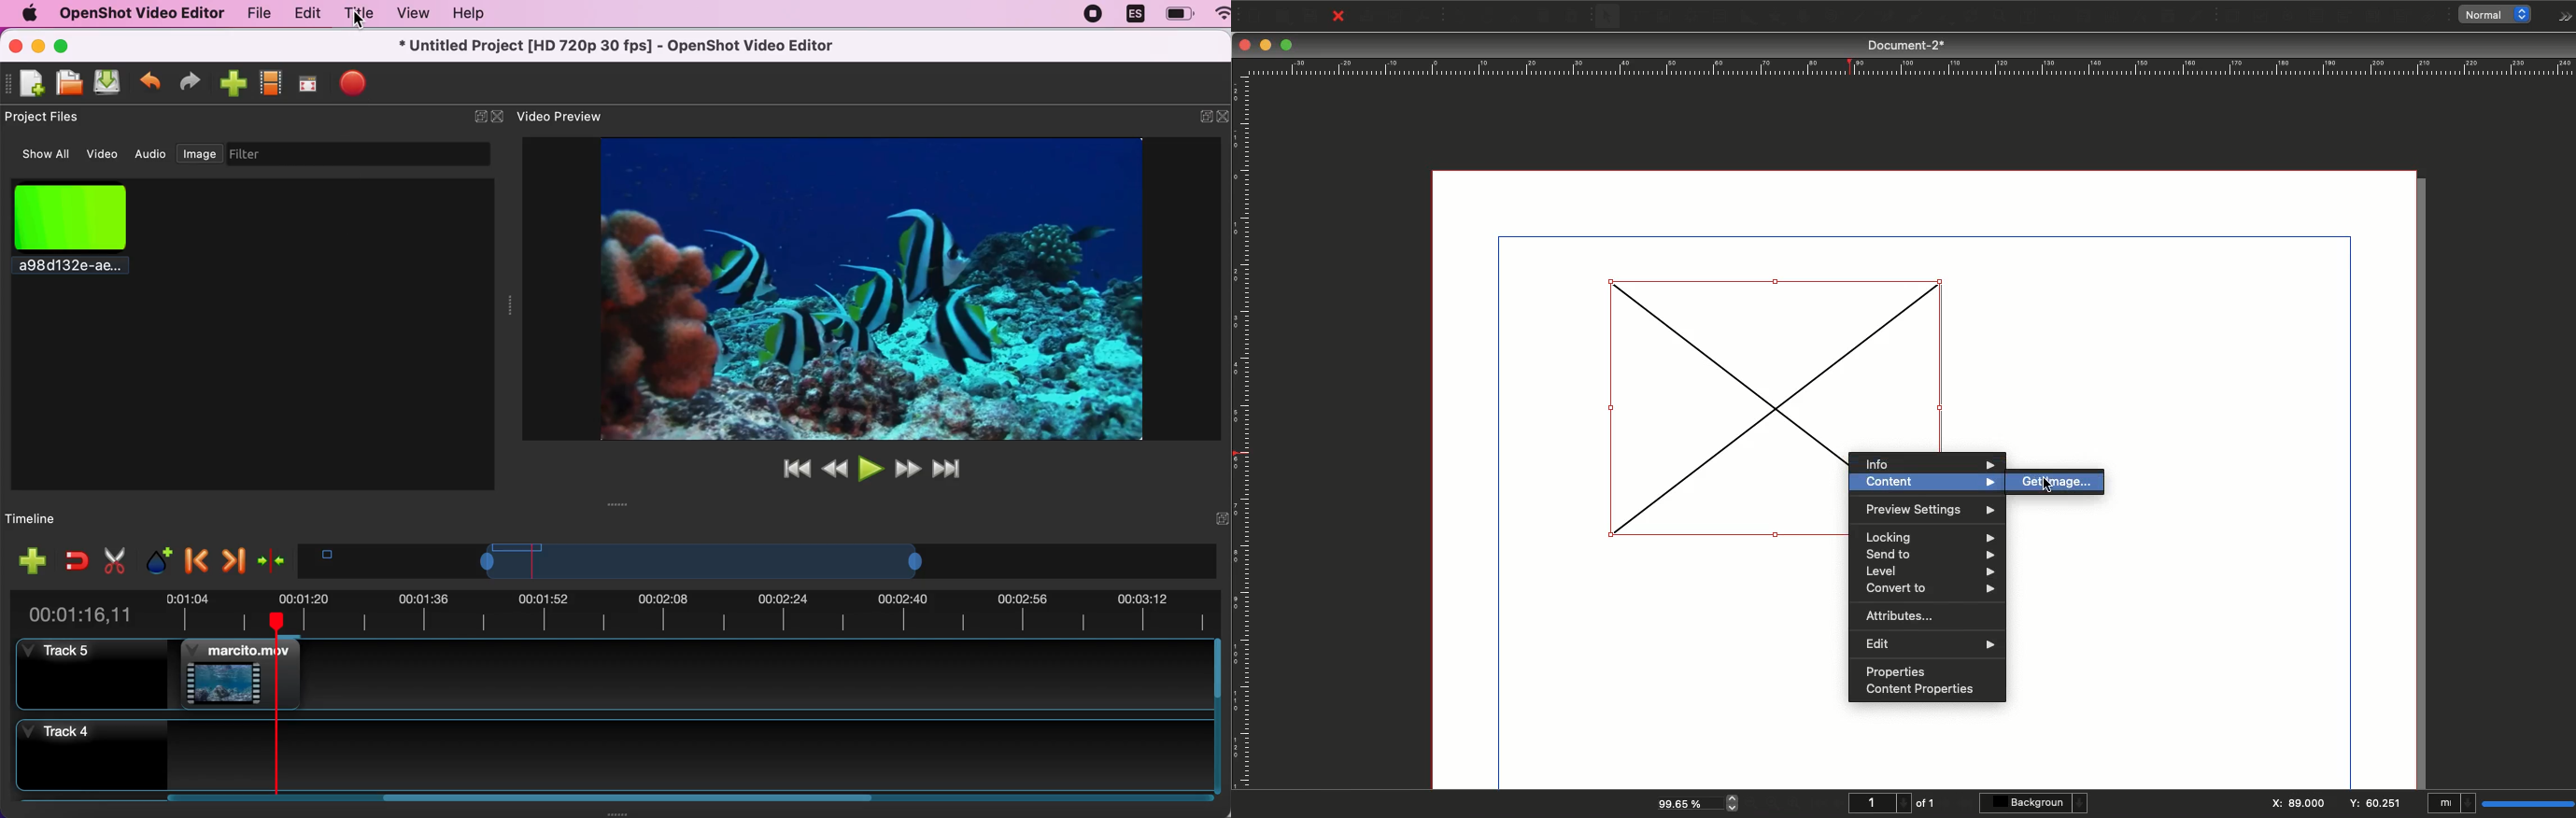  What do you see at coordinates (200, 151) in the screenshot?
I see `image` at bounding box center [200, 151].